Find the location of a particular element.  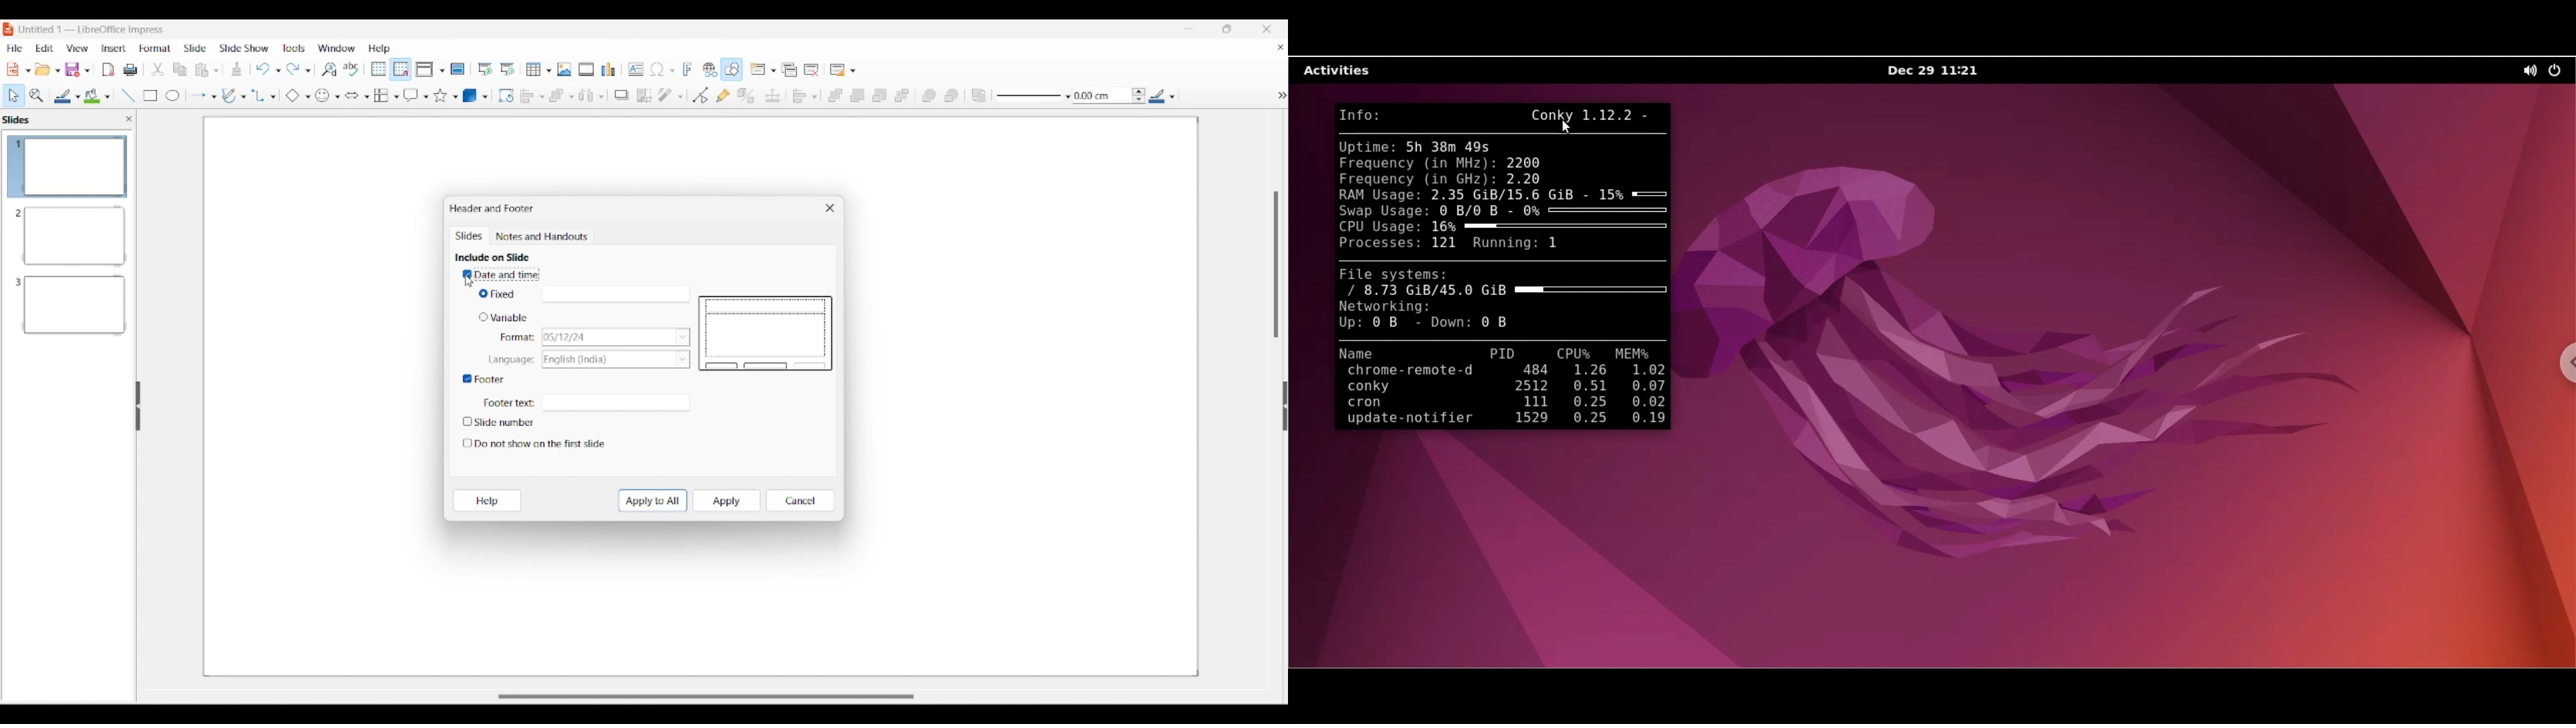

Hide left panel is located at coordinates (138, 406).